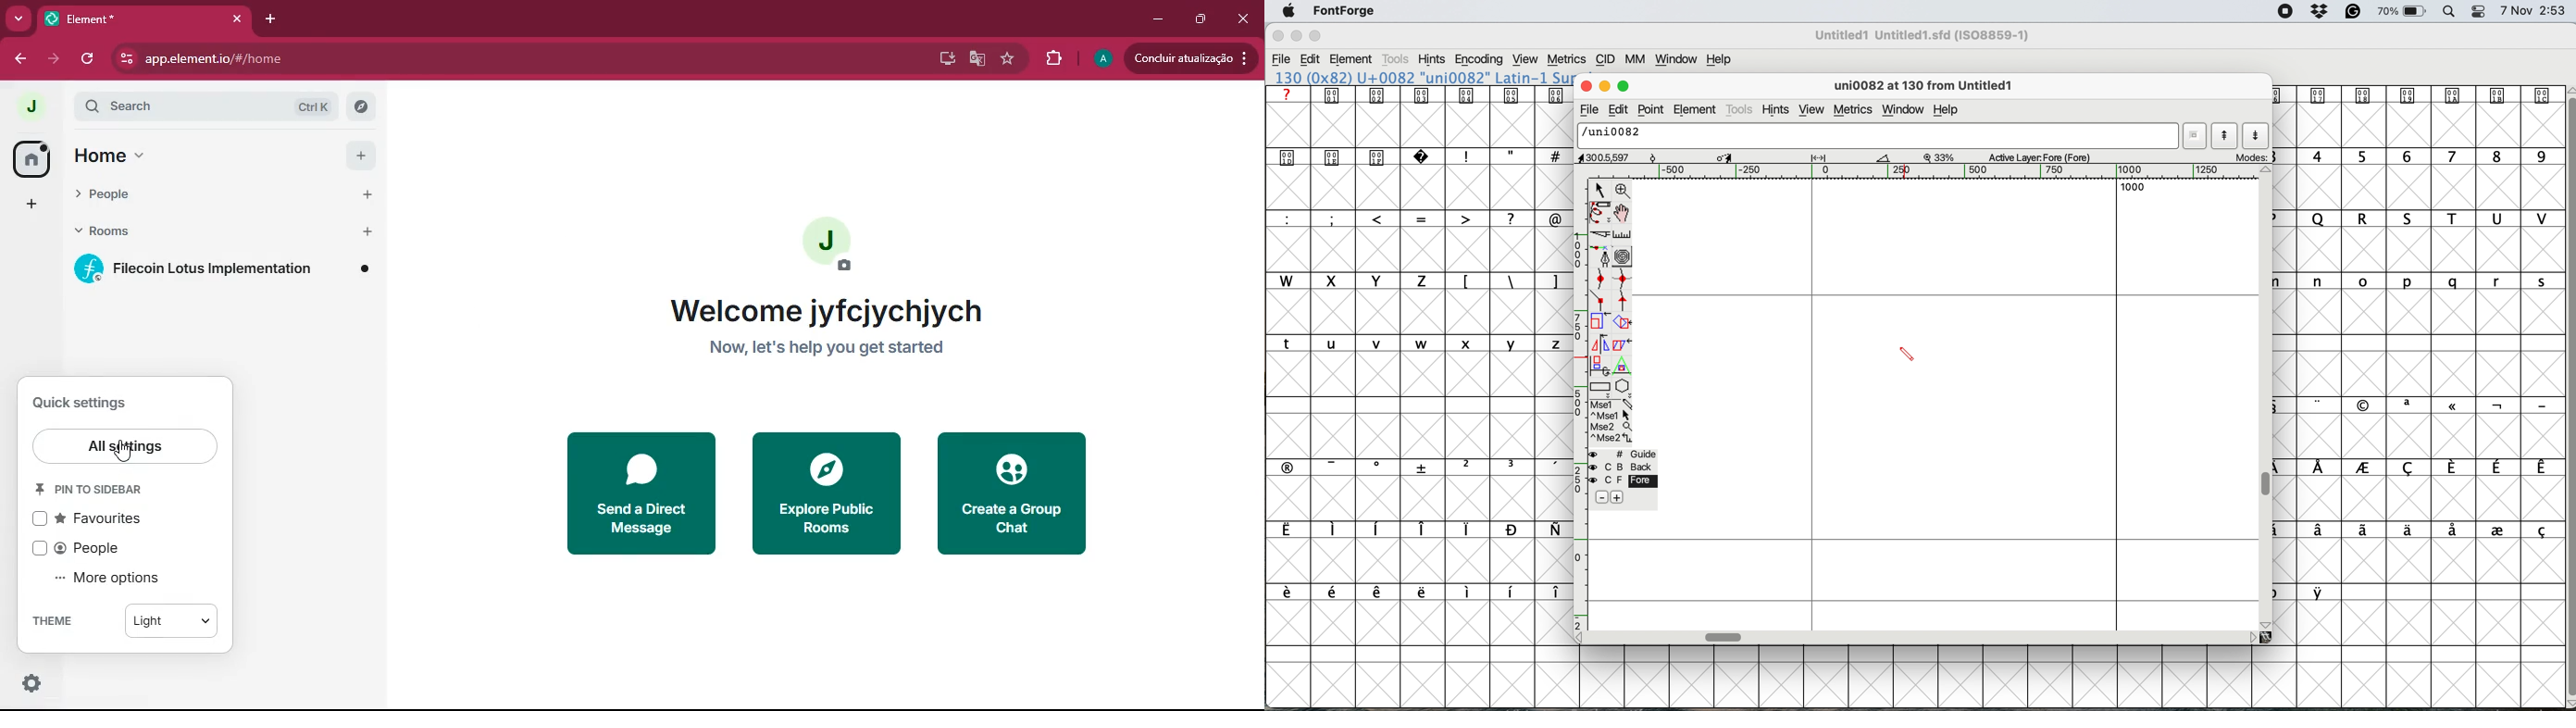 This screenshot has width=2576, height=728. Describe the element at coordinates (143, 156) in the screenshot. I see `home` at that location.